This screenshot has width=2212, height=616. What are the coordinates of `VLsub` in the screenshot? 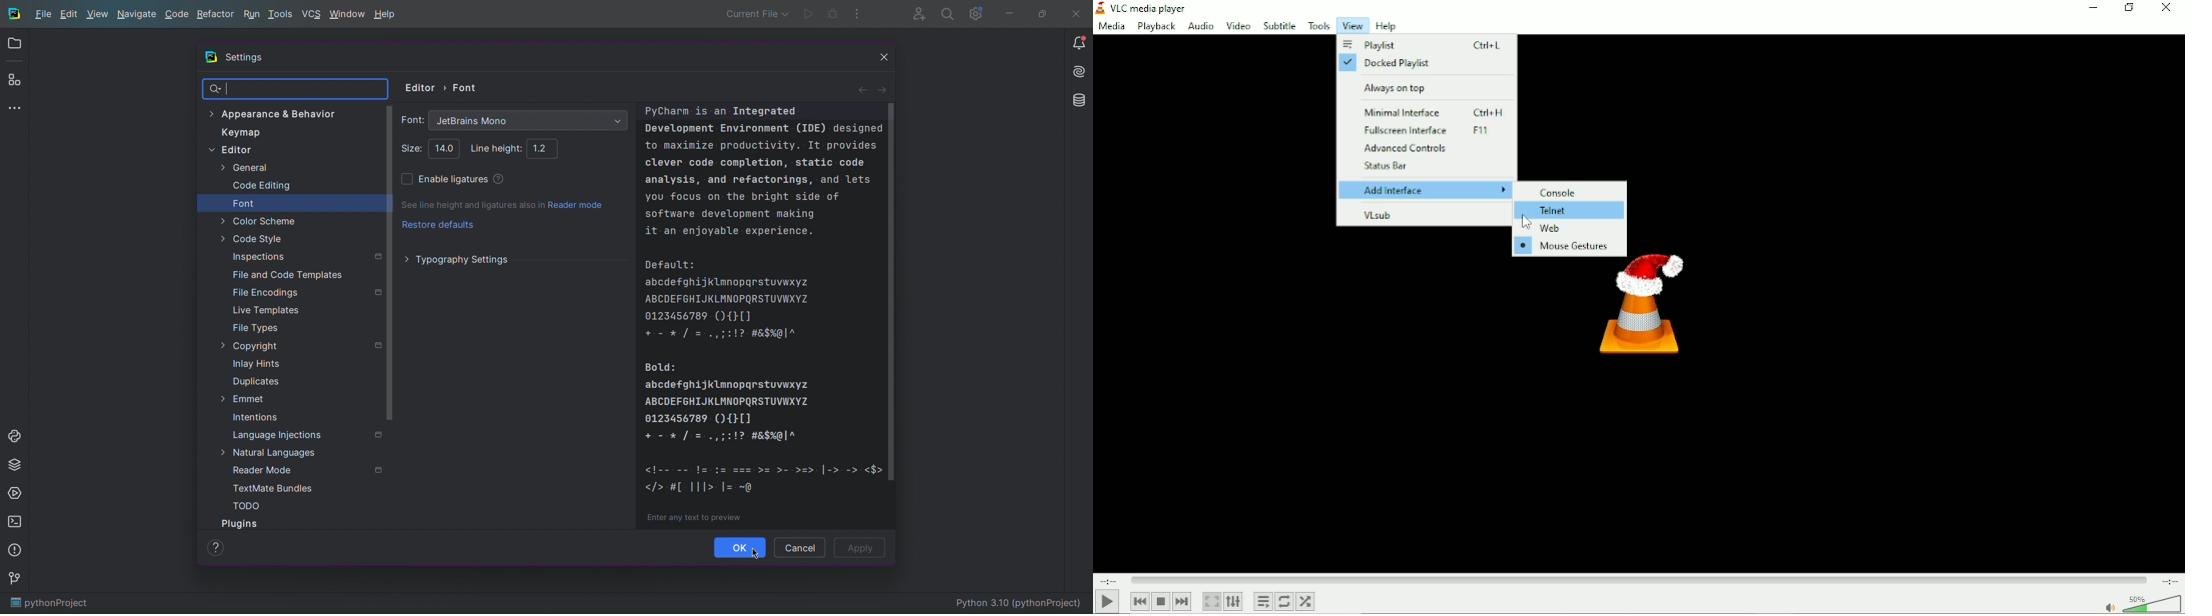 It's located at (1424, 213).